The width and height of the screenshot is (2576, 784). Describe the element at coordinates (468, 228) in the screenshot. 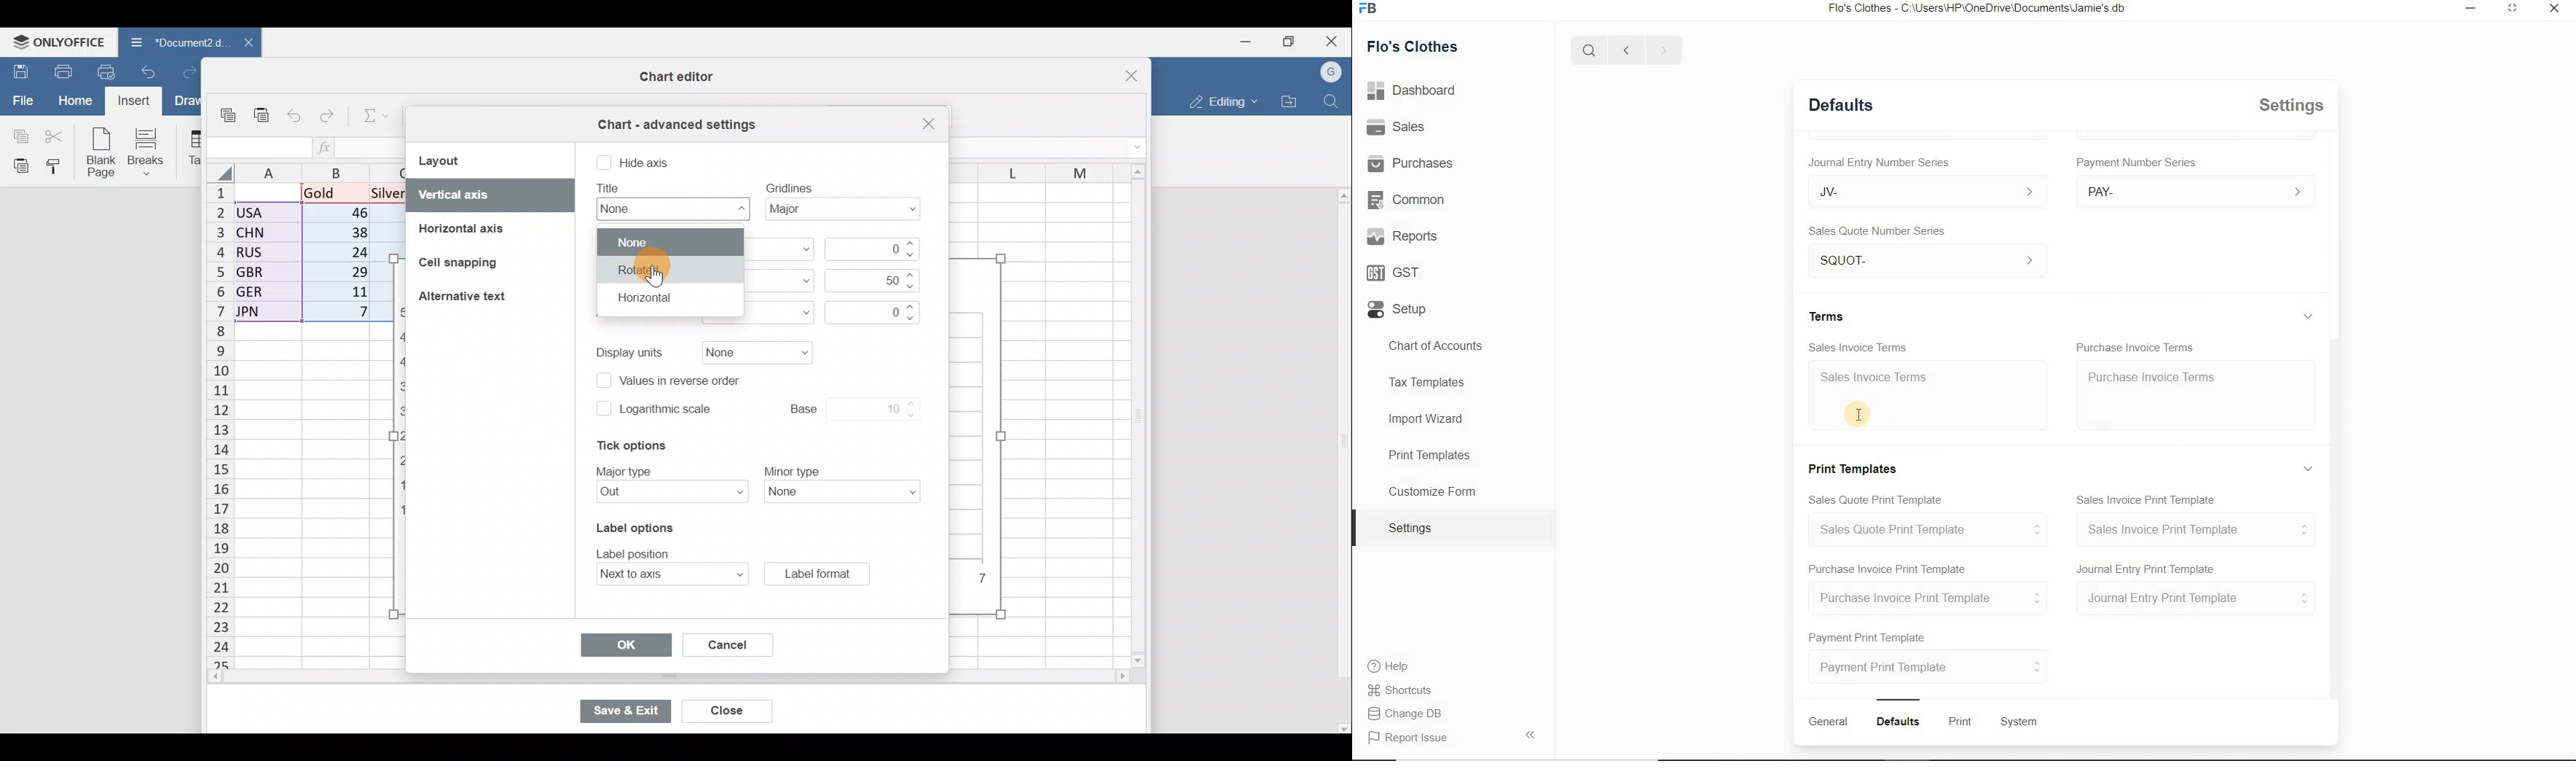

I see `Horizontal axis` at that location.